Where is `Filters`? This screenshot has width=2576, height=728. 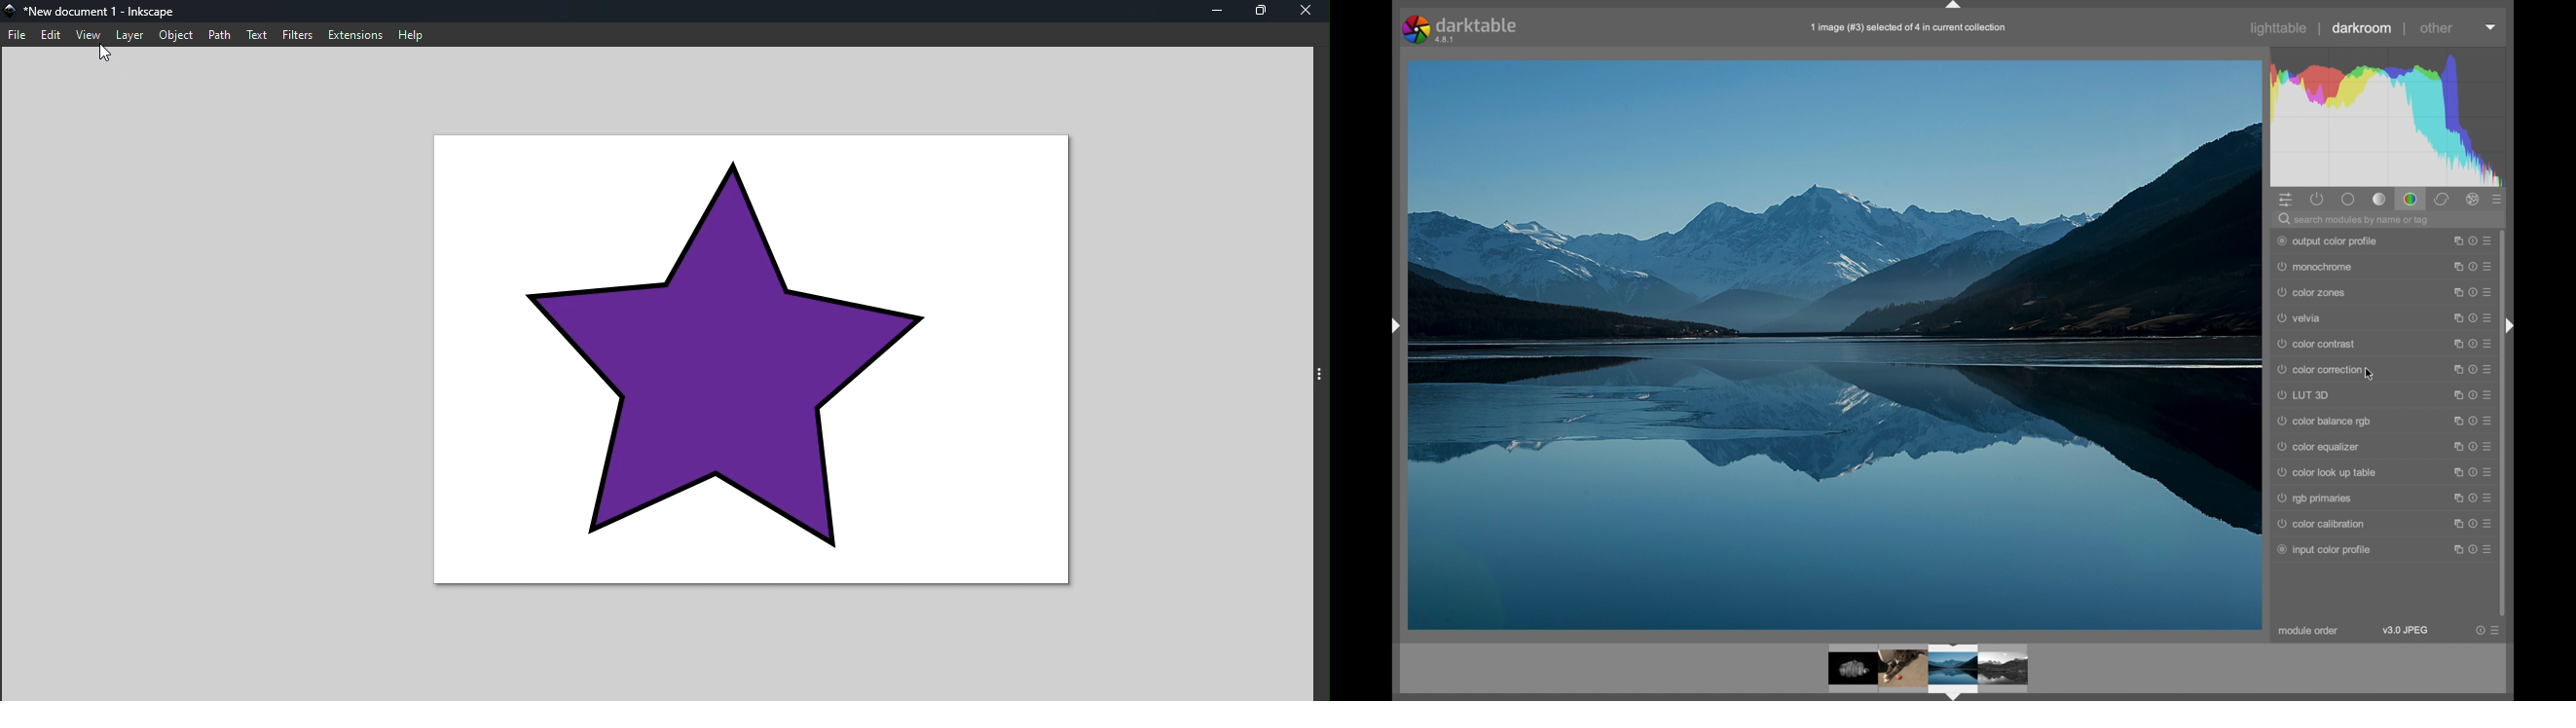
Filters is located at coordinates (293, 36).